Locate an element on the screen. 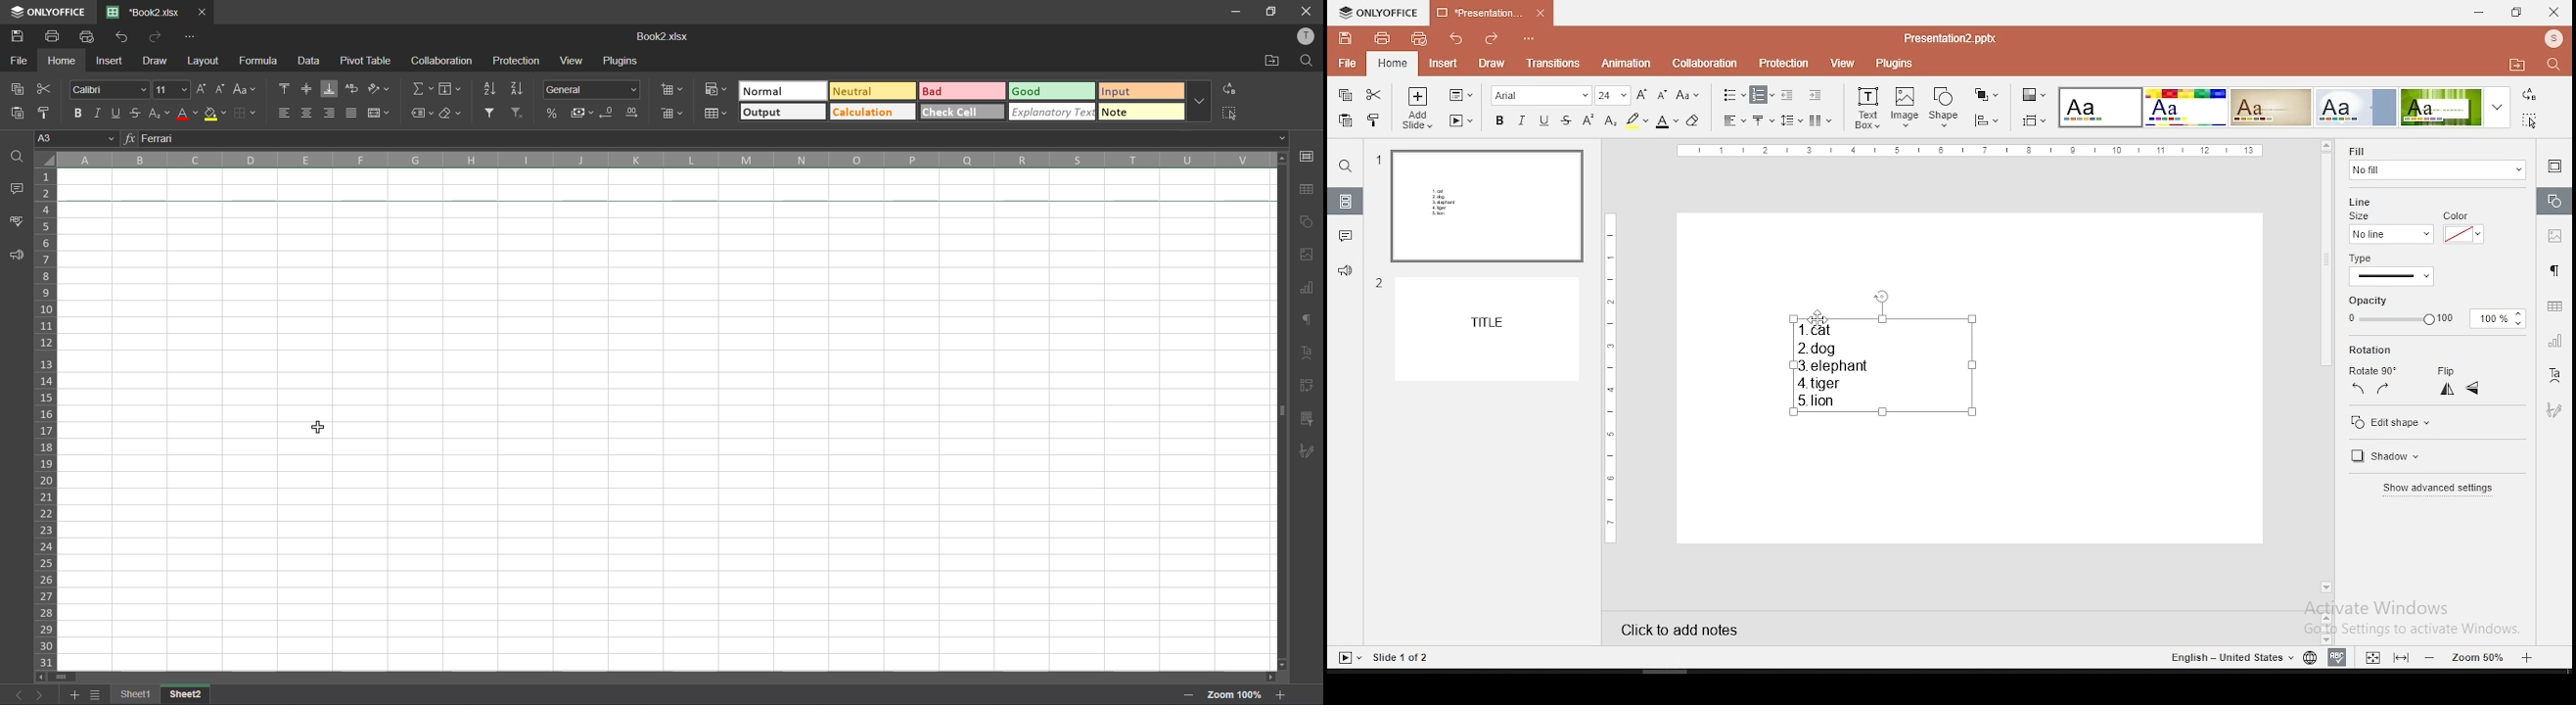 This screenshot has height=728, width=2576. decrease font size is located at coordinates (1660, 93).